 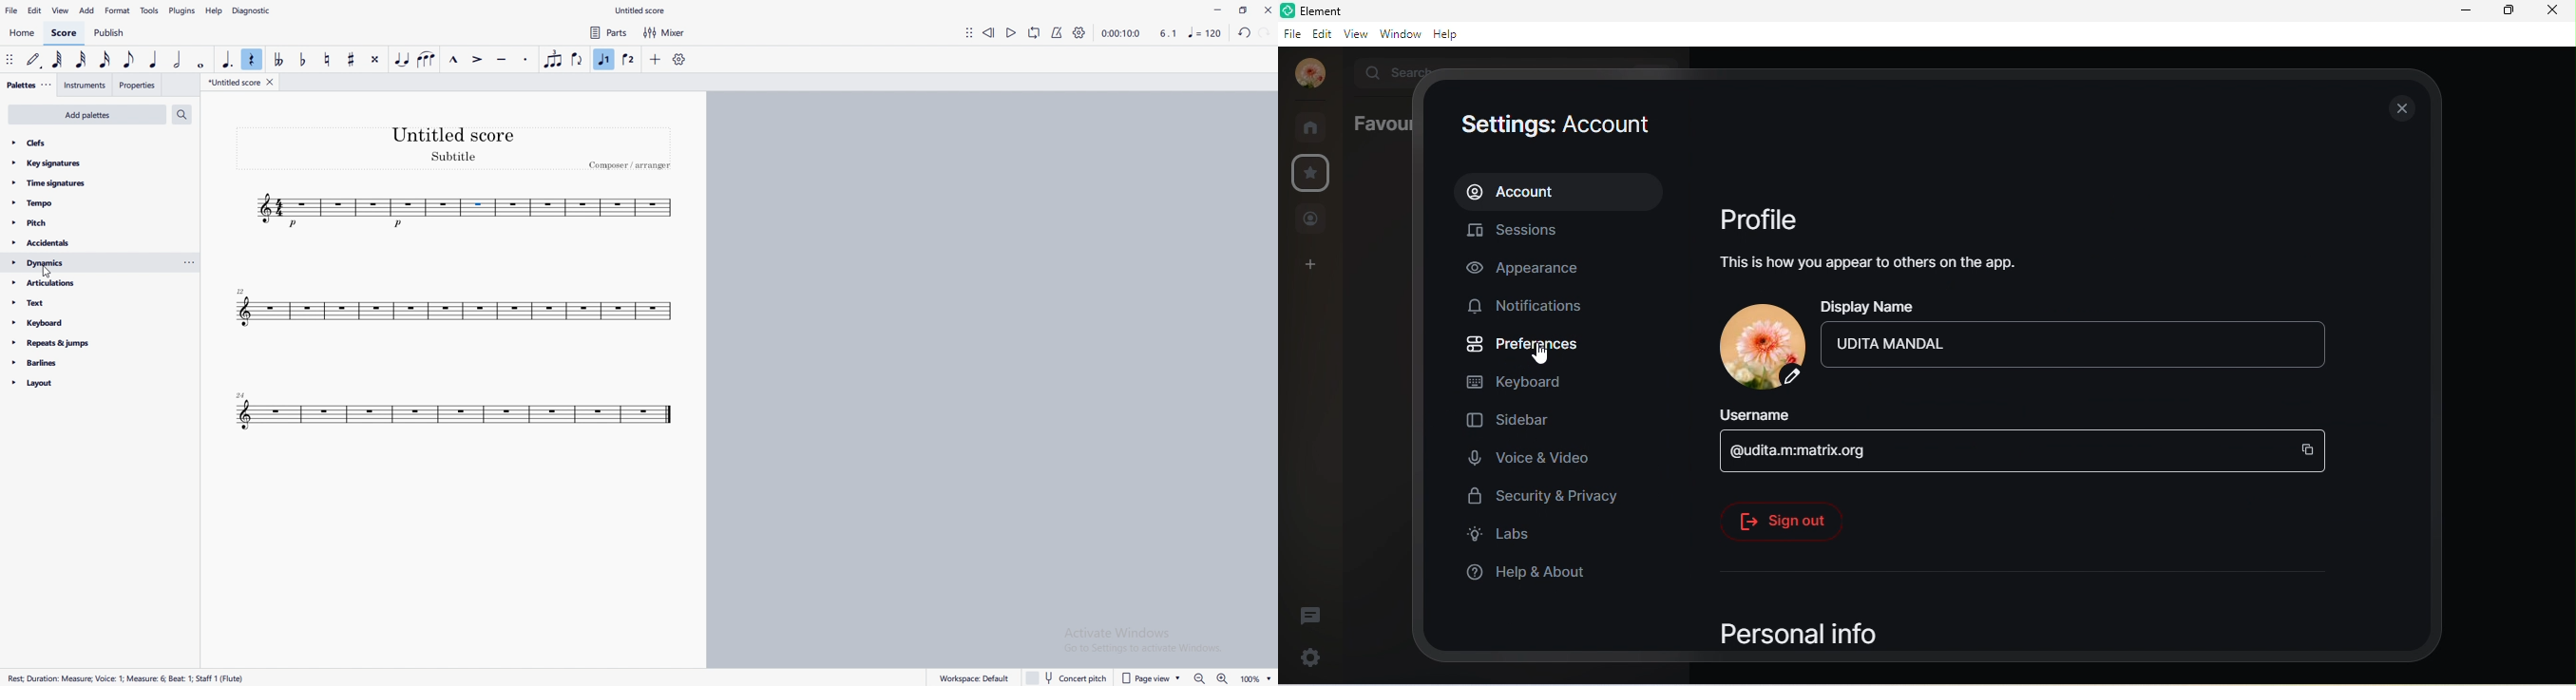 What do you see at coordinates (402, 61) in the screenshot?
I see `tie` at bounding box center [402, 61].